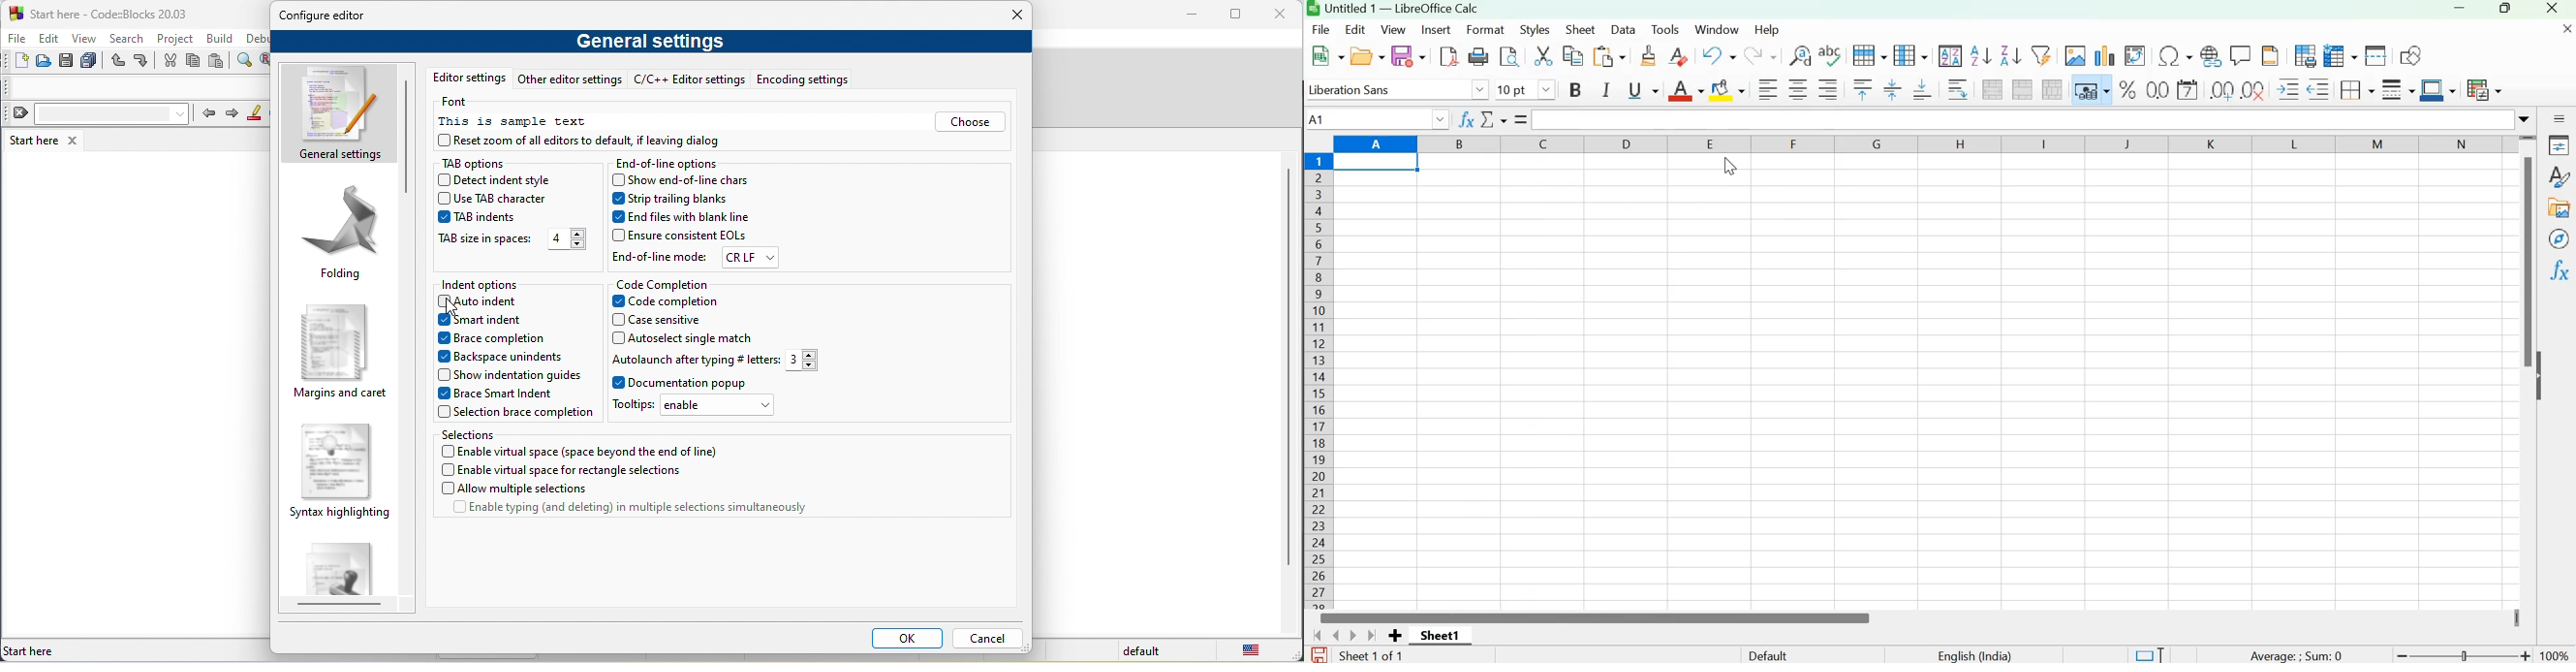 The image size is (2576, 672). I want to click on AutoFilter, so click(2040, 54).